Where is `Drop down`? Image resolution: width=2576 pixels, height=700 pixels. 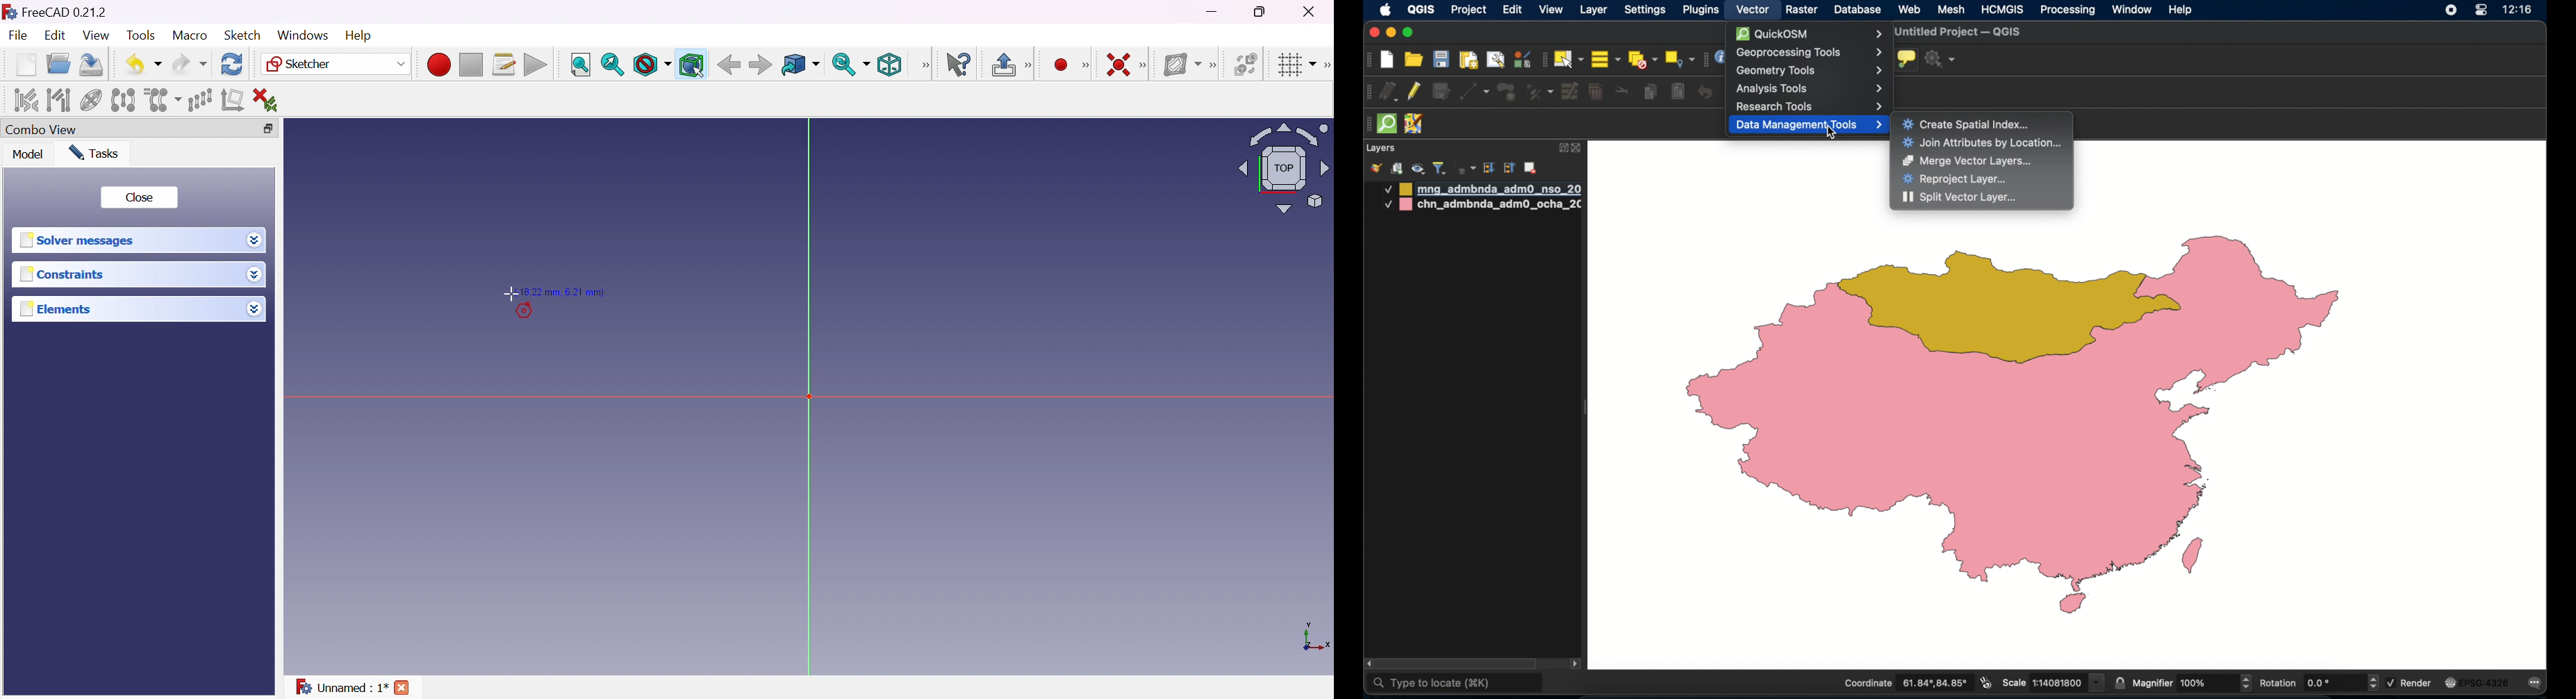
Drop down is located at coordinates (254, 306).